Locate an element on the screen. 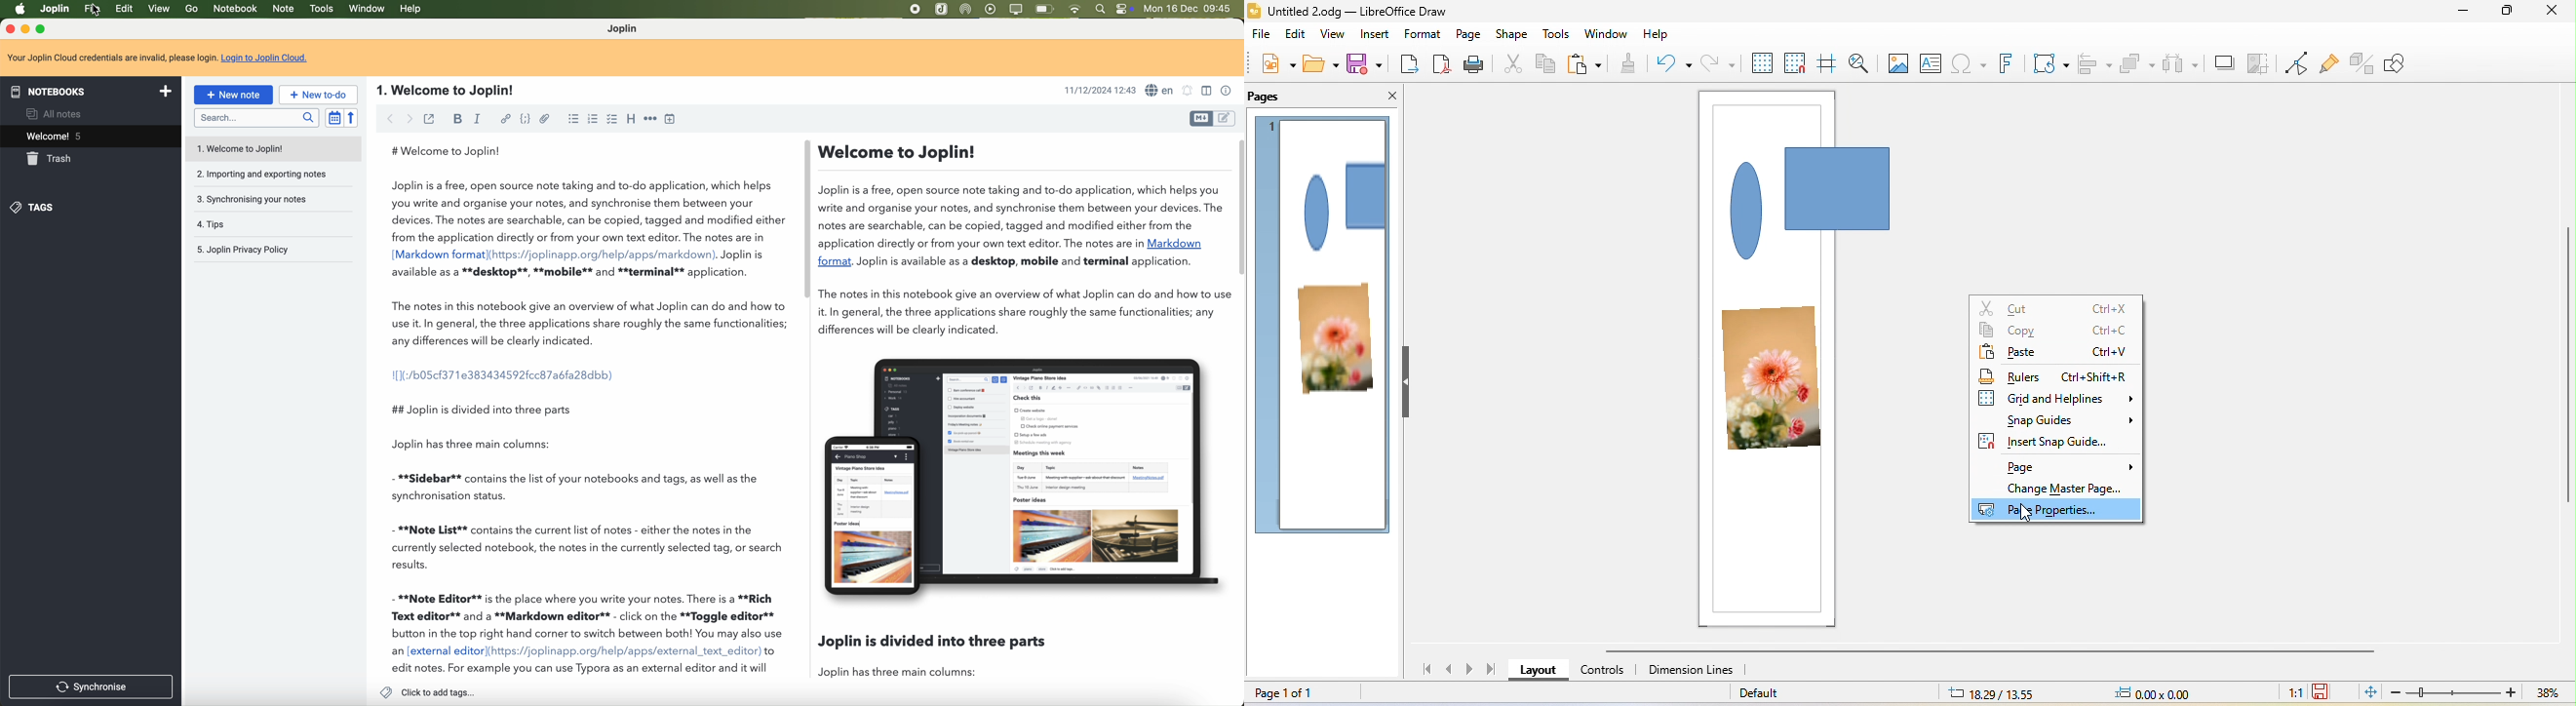  18.29/13.55 is located at coordinates (1984, 694).